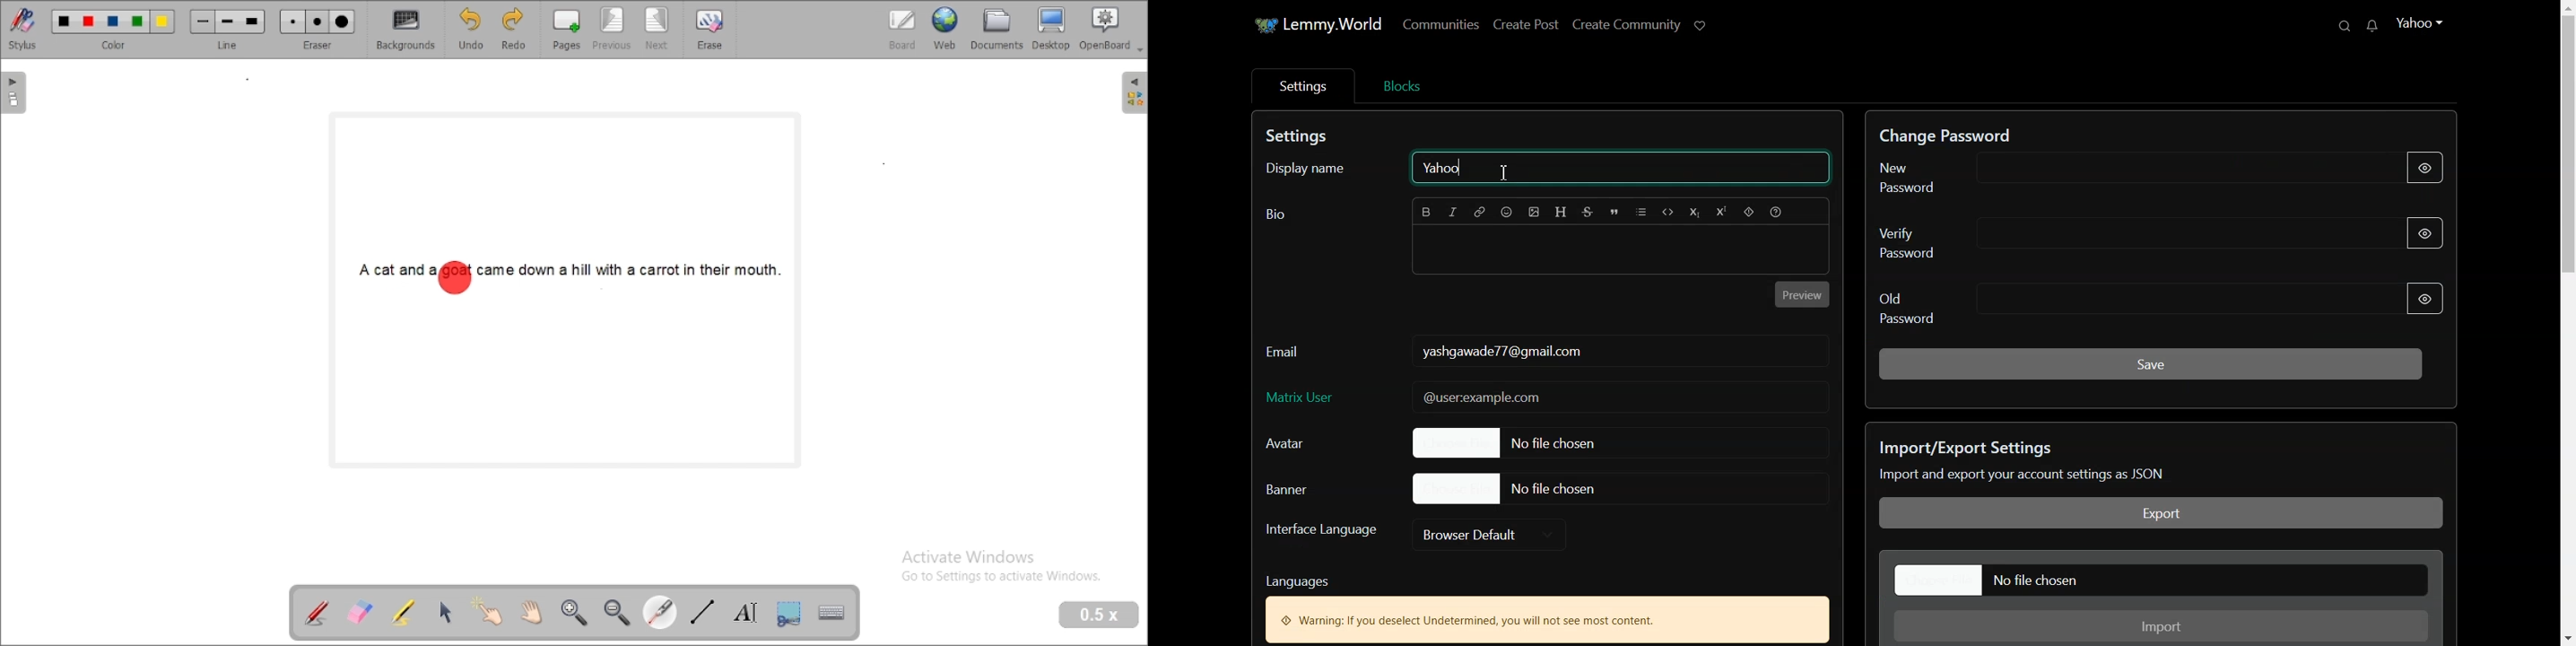 The width and height of the screenshot is (2576, 672). I want to click on Text, so click(1276, 214).